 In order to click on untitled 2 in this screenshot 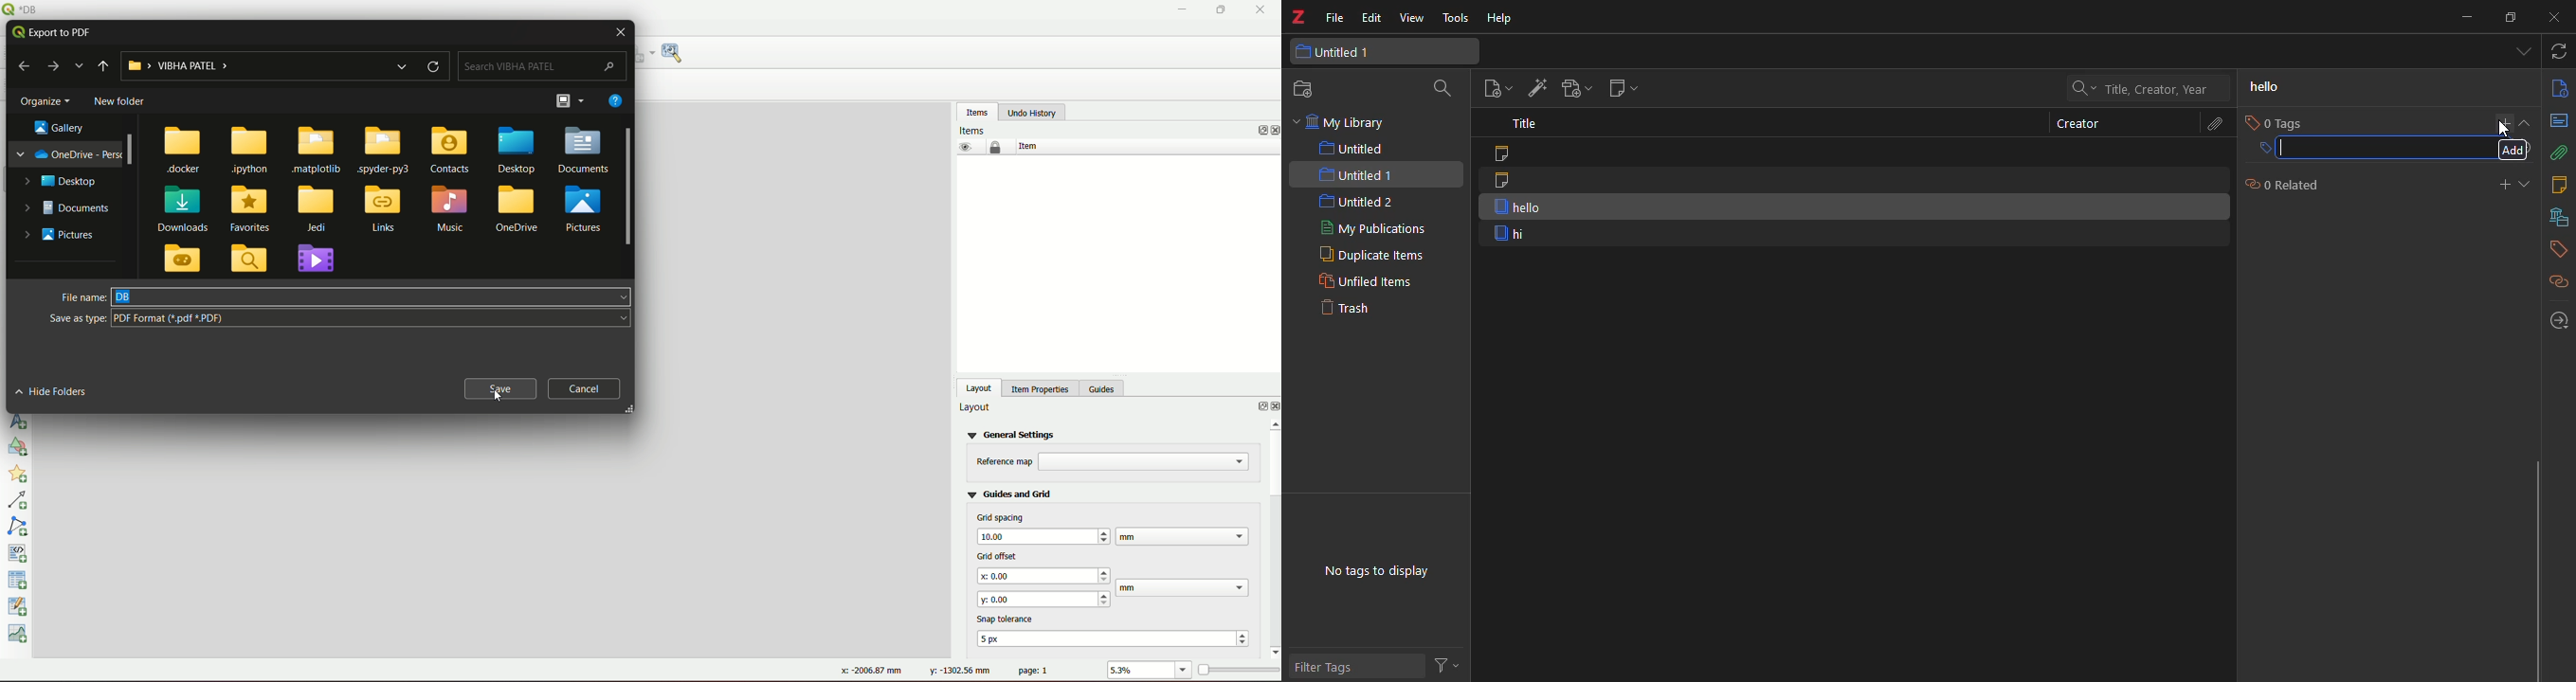, I will do `click(1357, 202)`.